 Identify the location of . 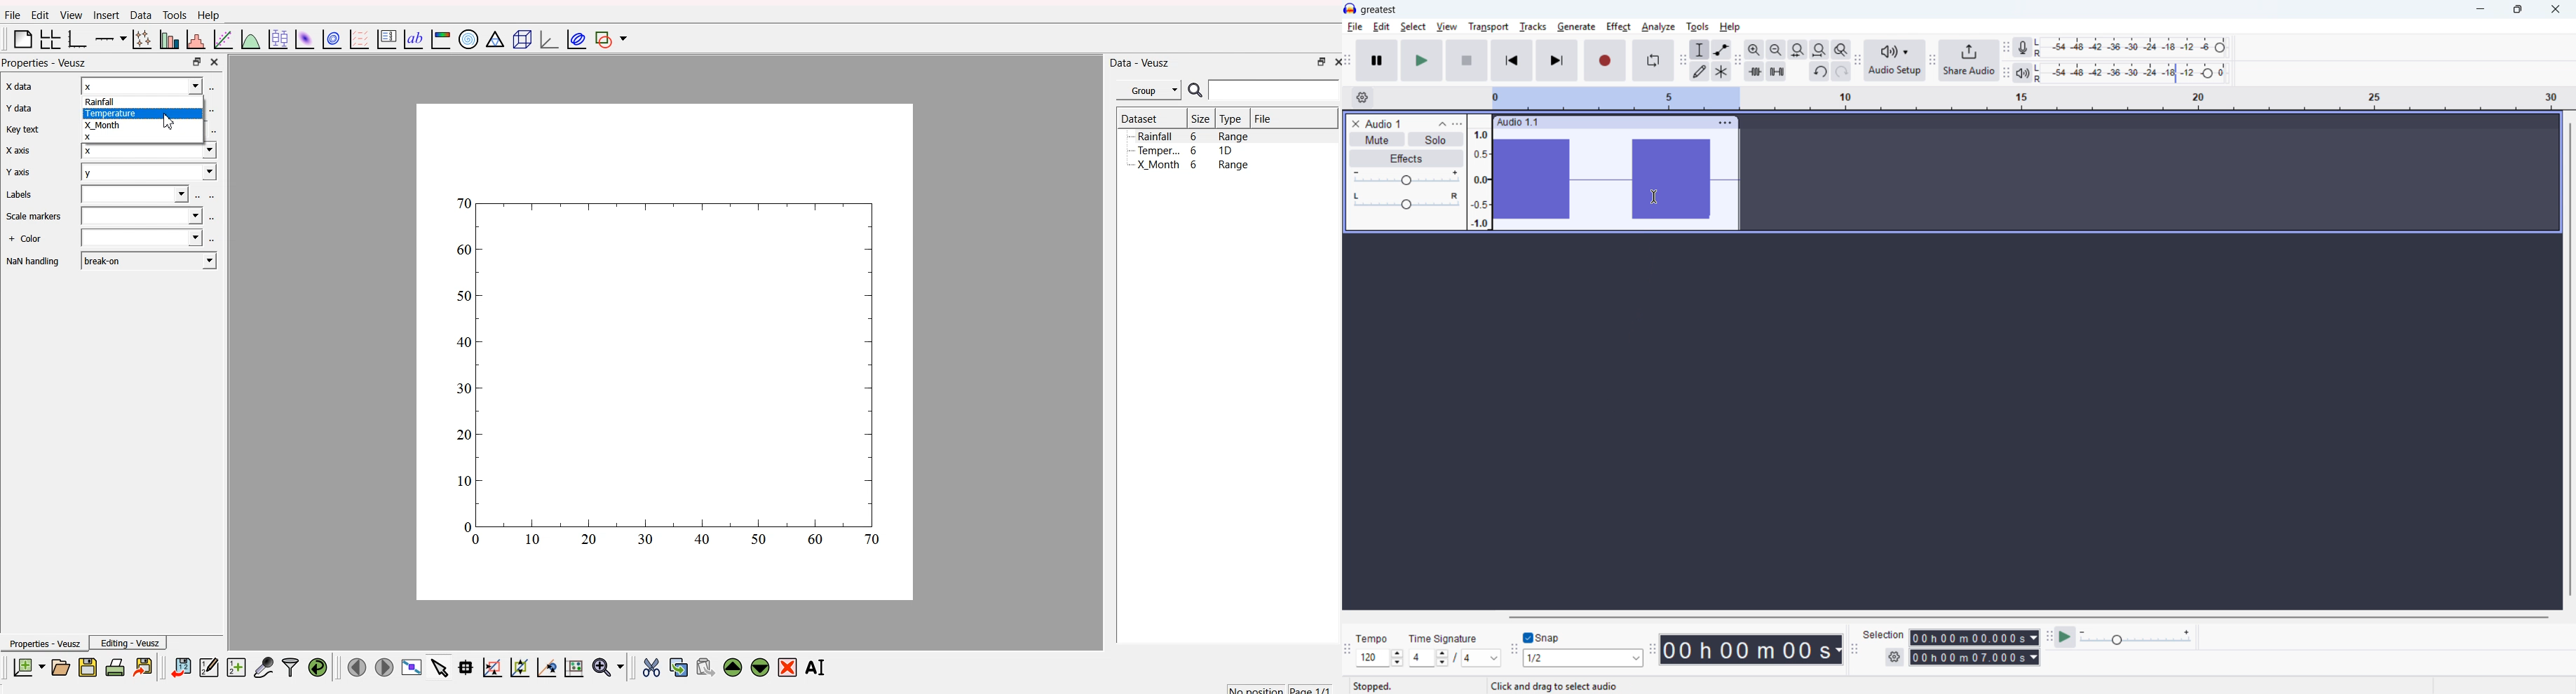
(1932, 62).